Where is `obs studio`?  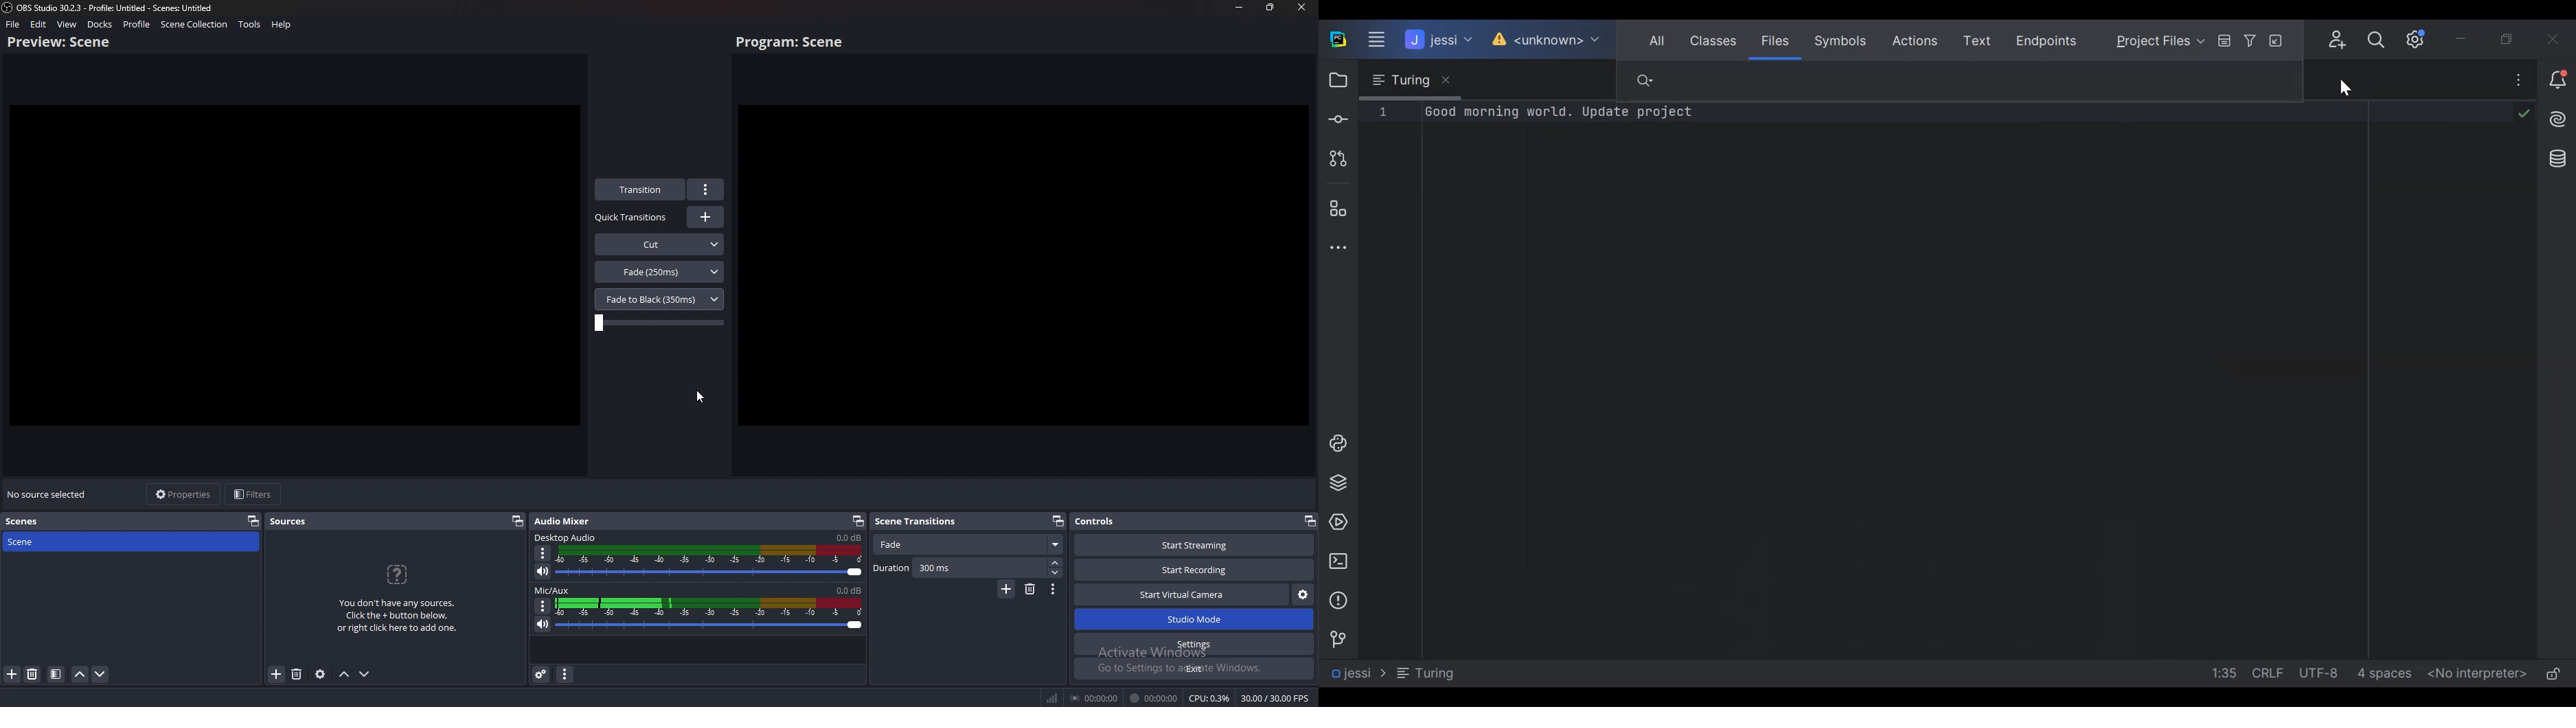 obs studio is located at coordinates (8, 8).